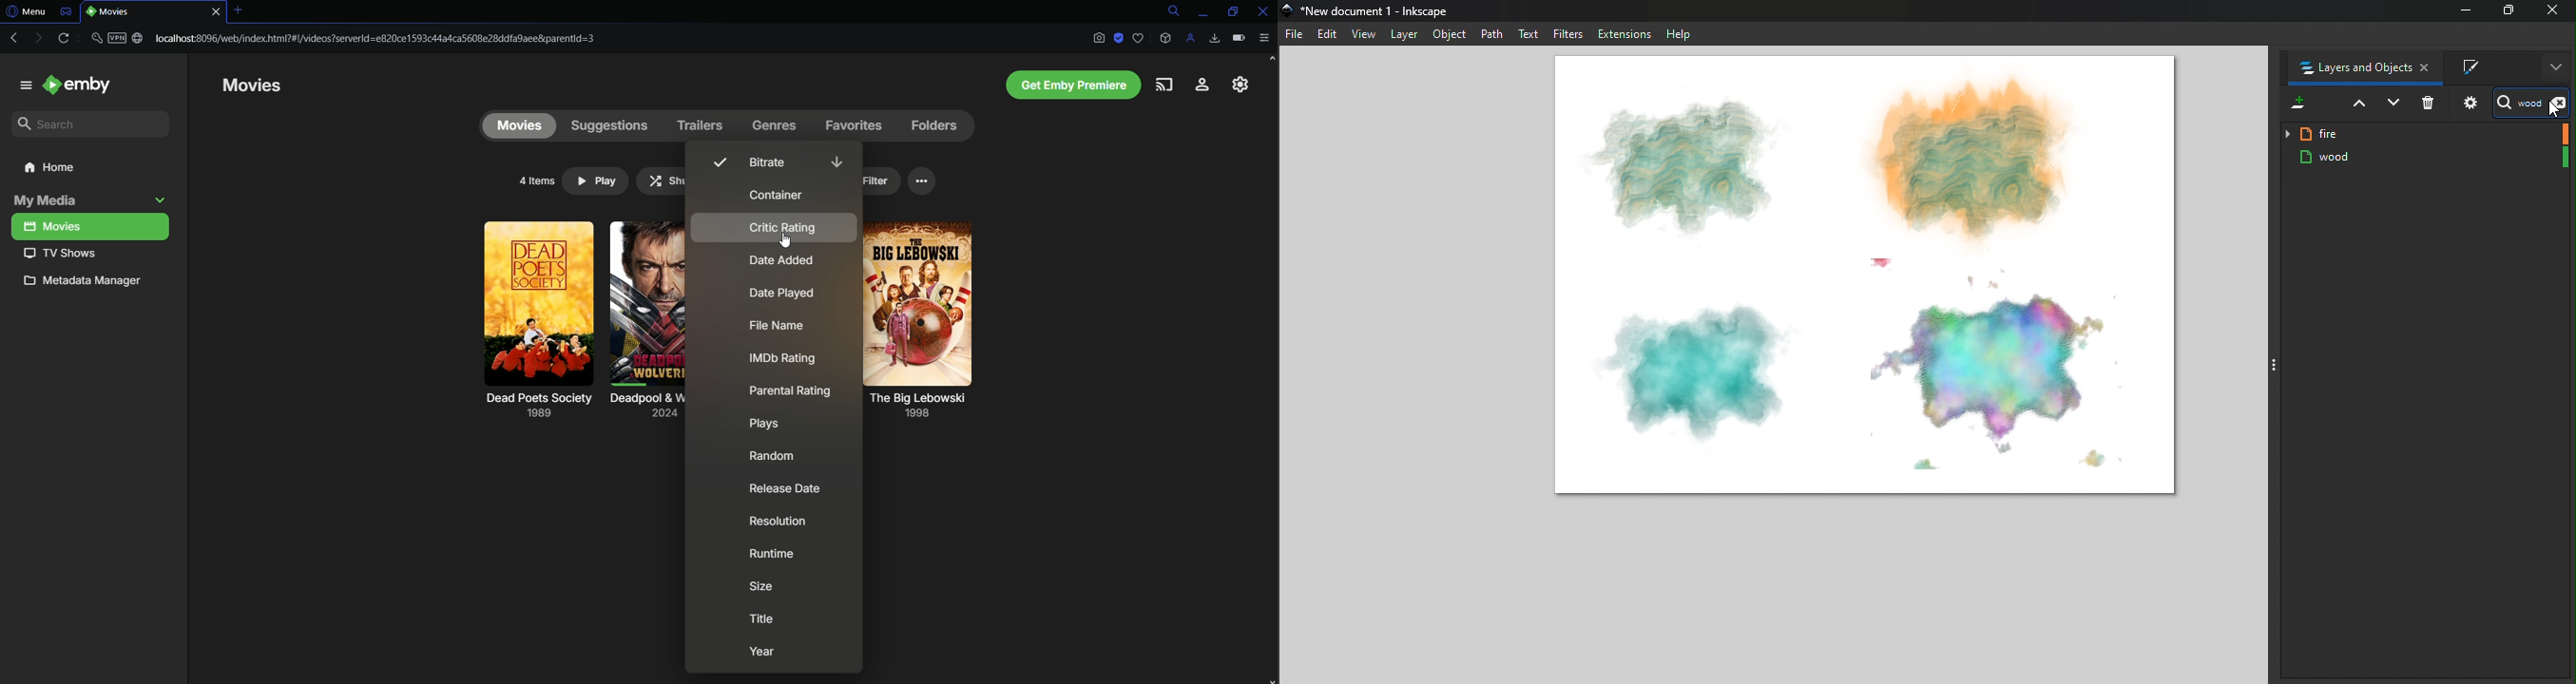  I want to click on Fill and stroke, so click(2478, 67).